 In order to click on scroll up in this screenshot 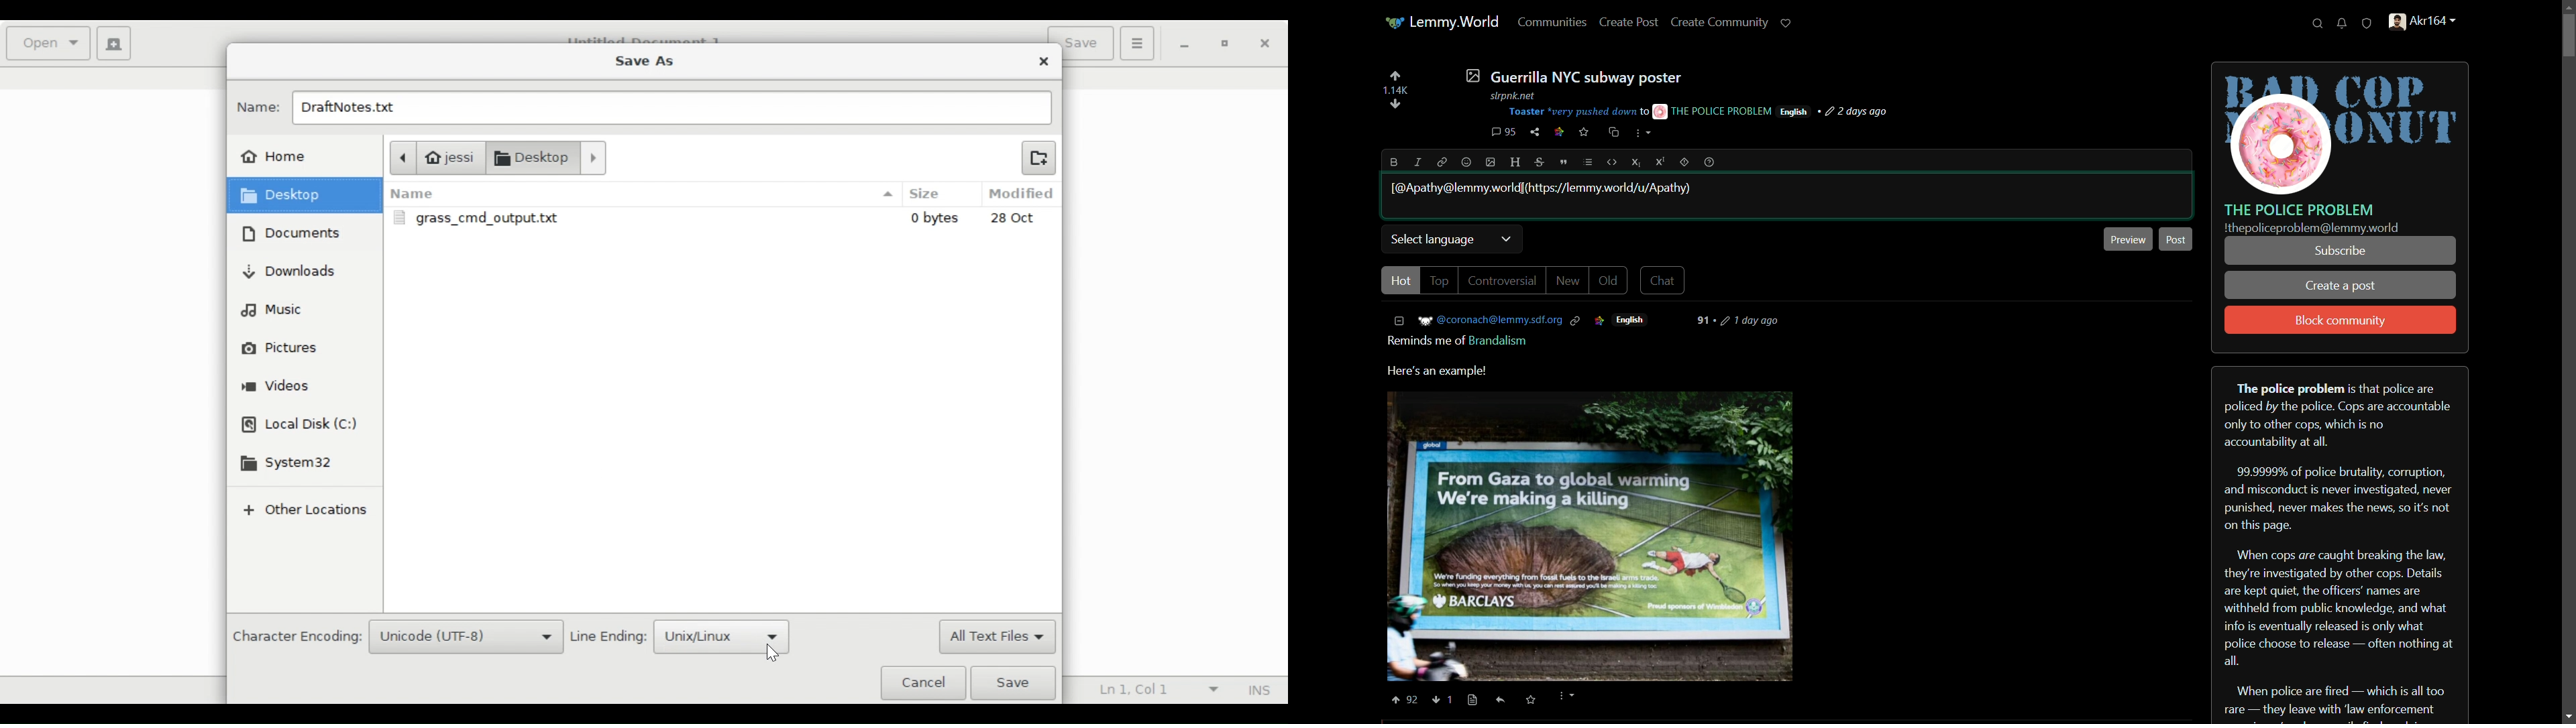, I will do `click(2565, 7)`.